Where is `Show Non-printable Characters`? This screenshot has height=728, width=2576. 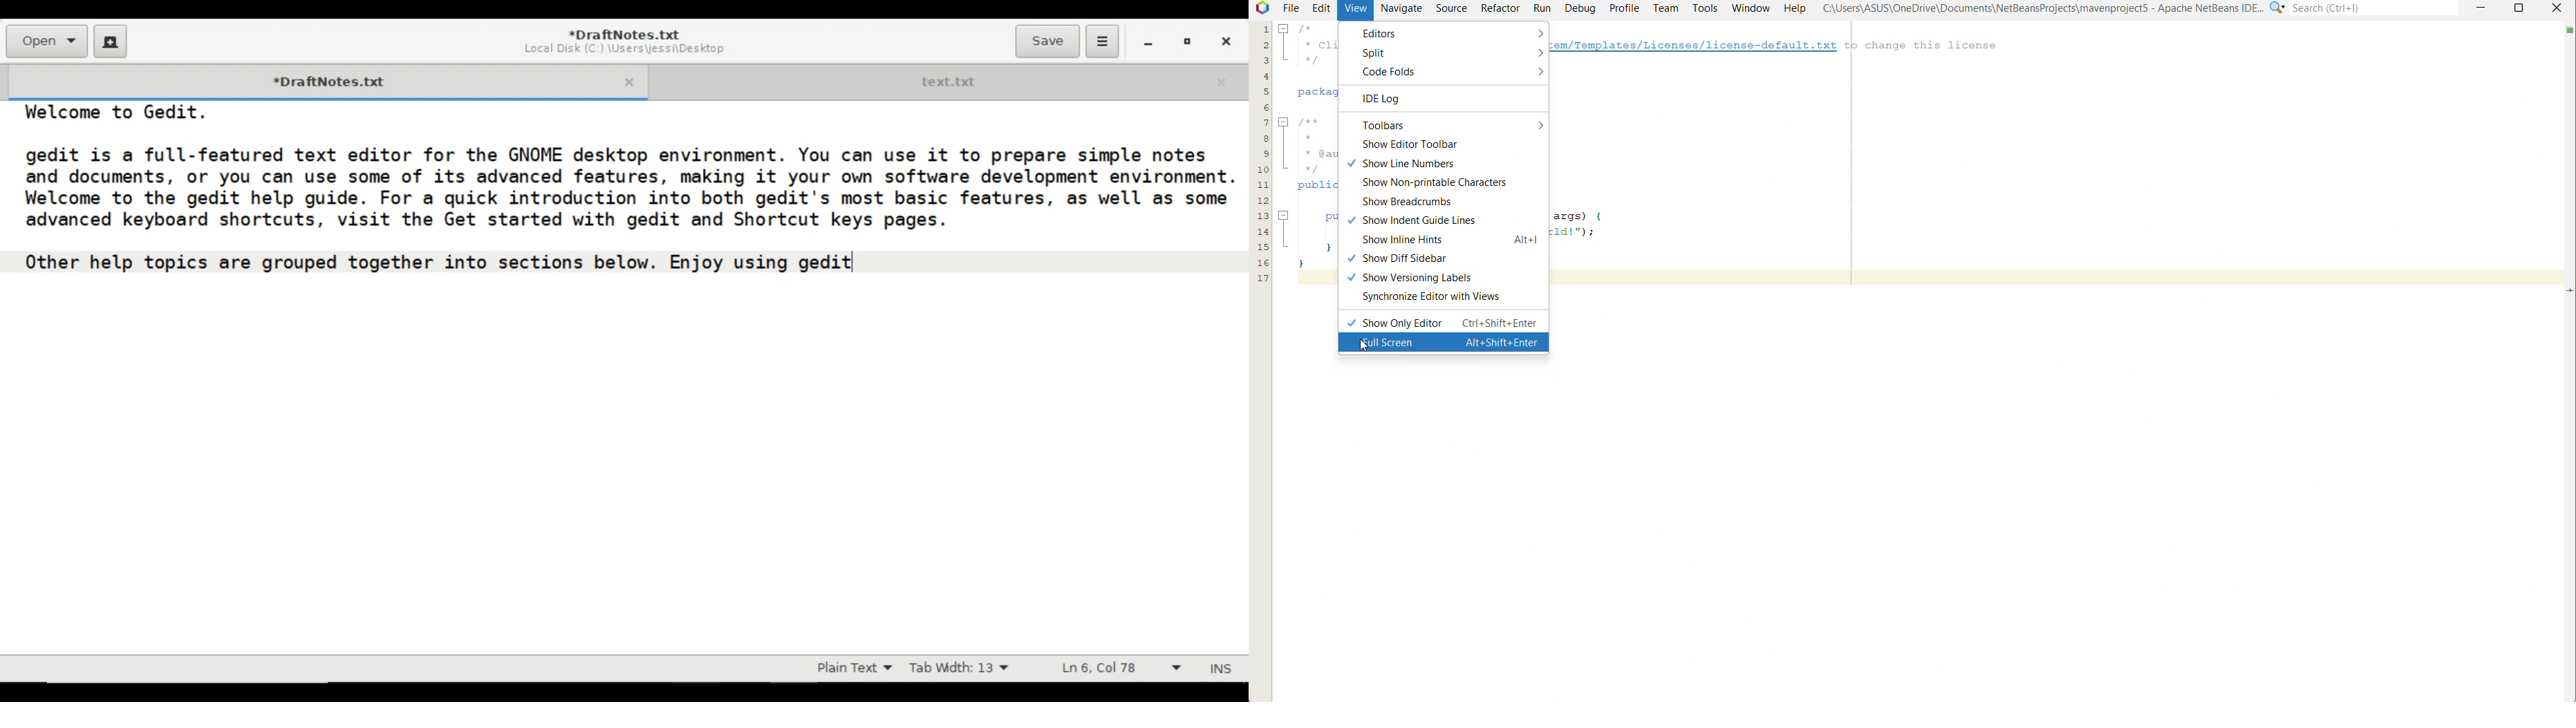
Show Non-printable Characters is located at coordinates (1438, 183).